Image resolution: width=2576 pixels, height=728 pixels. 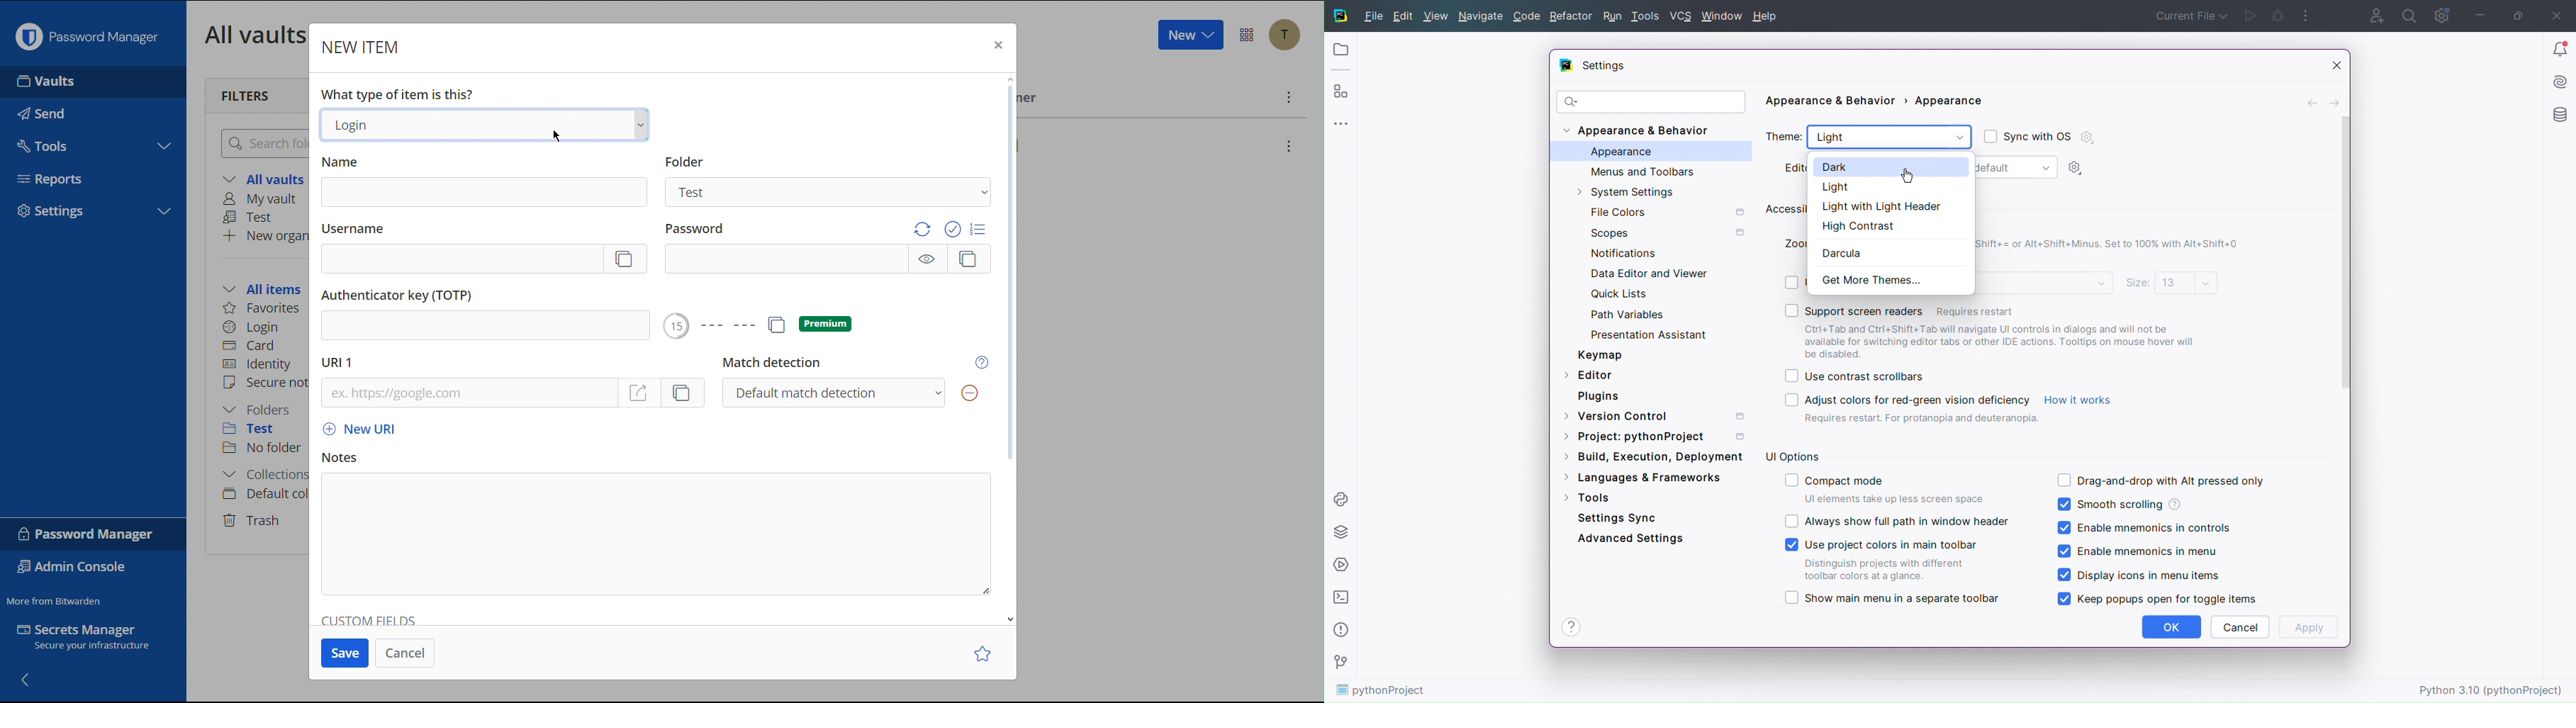 What do you see at coordinates (1665, 233) in the screenshot?
I see `Scopes` at bounding box center [1665, 233].